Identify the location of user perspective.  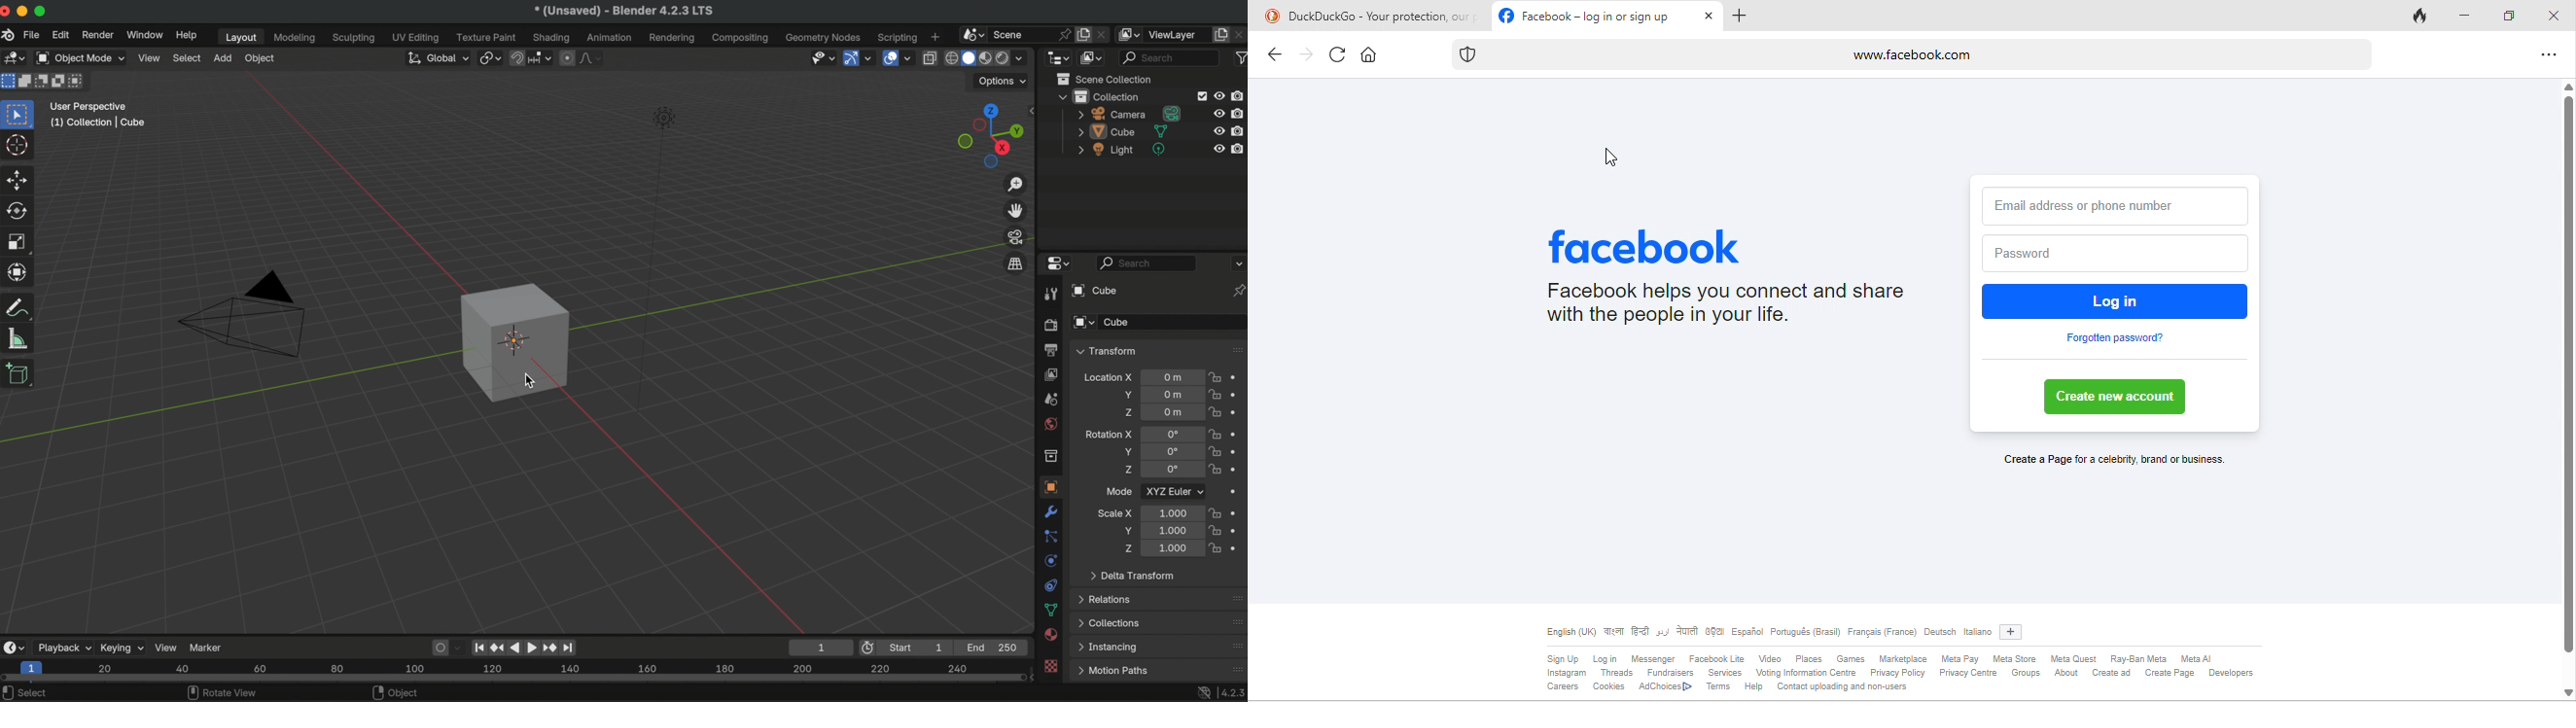
(89, 105).